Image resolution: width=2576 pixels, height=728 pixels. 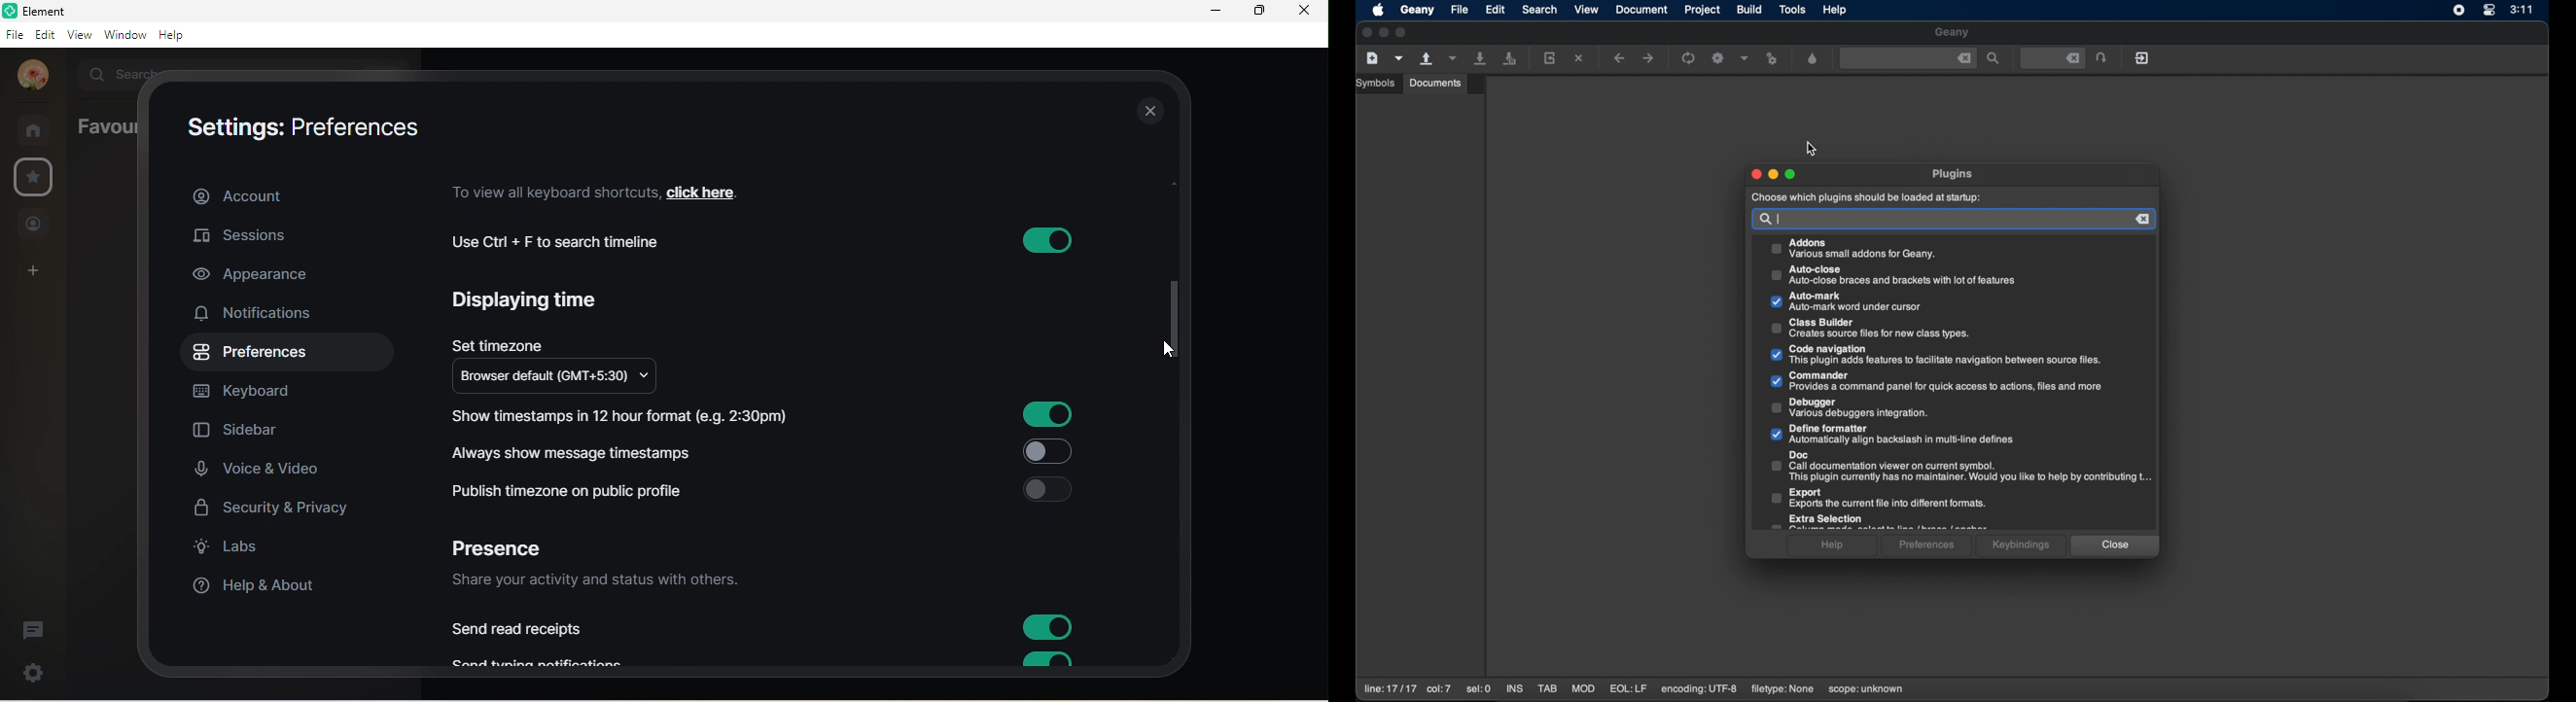 What do you see at coordinates (1907, 523) in the screenshot?
I see `Extra Selection` at bounding box center [1907, 523].